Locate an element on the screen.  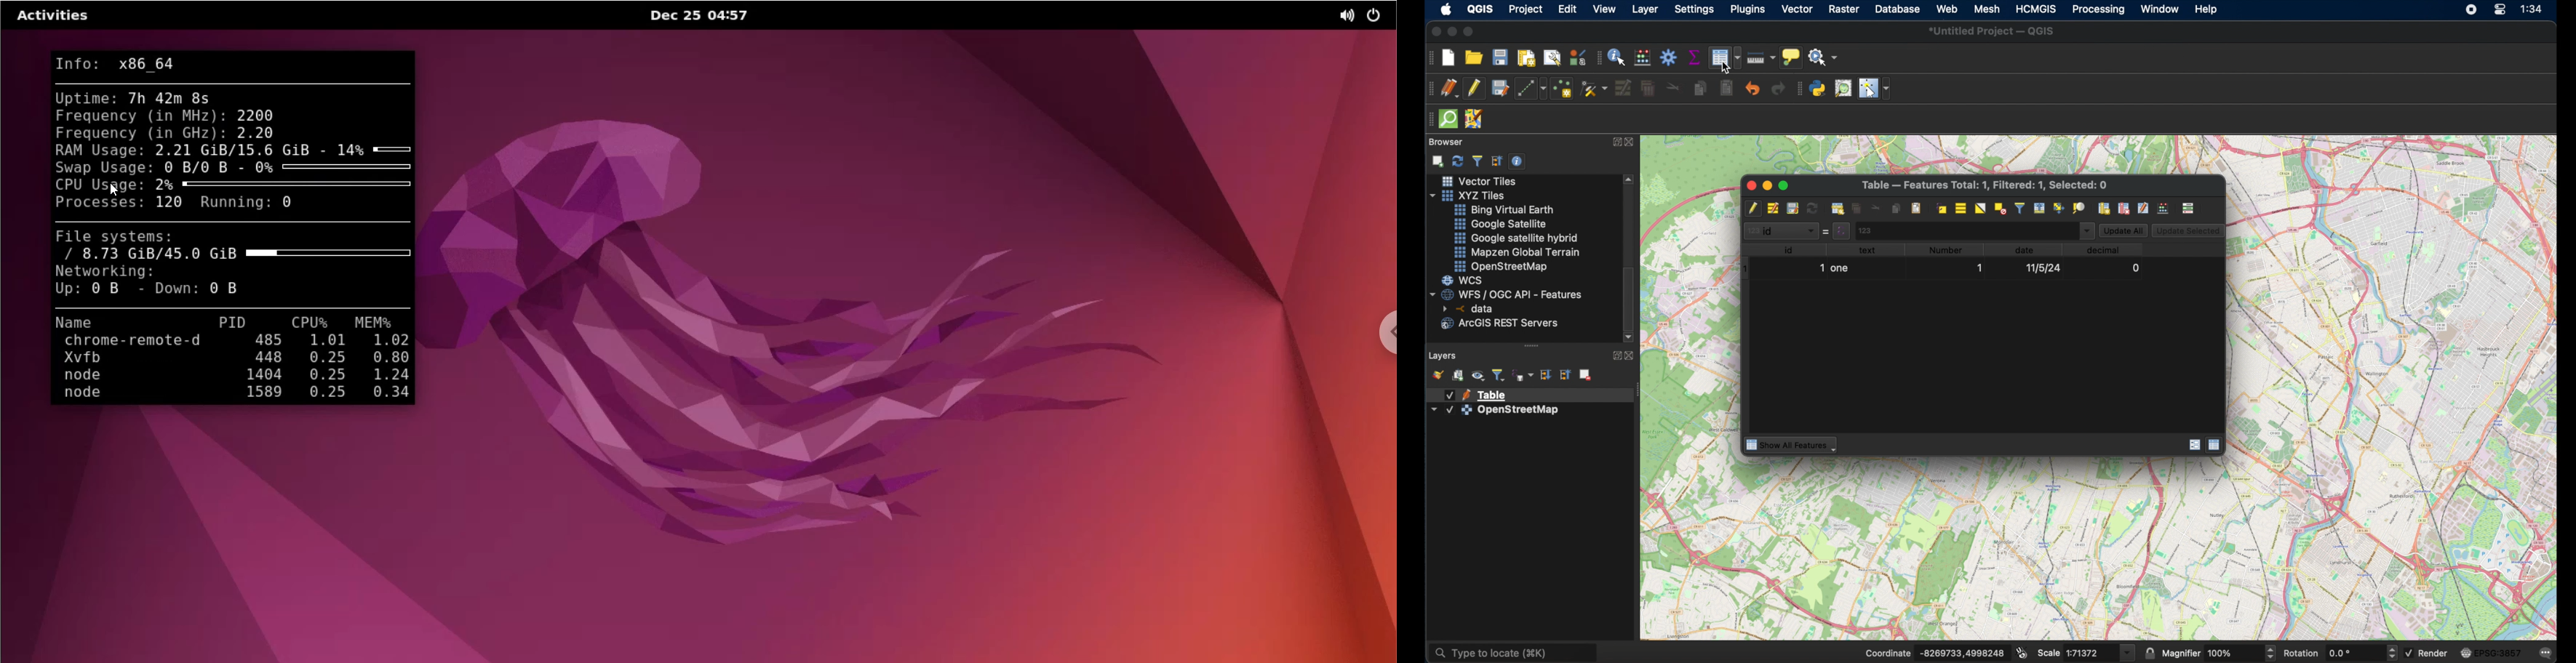
pan map to selection is located at coordinates (2059, 207).